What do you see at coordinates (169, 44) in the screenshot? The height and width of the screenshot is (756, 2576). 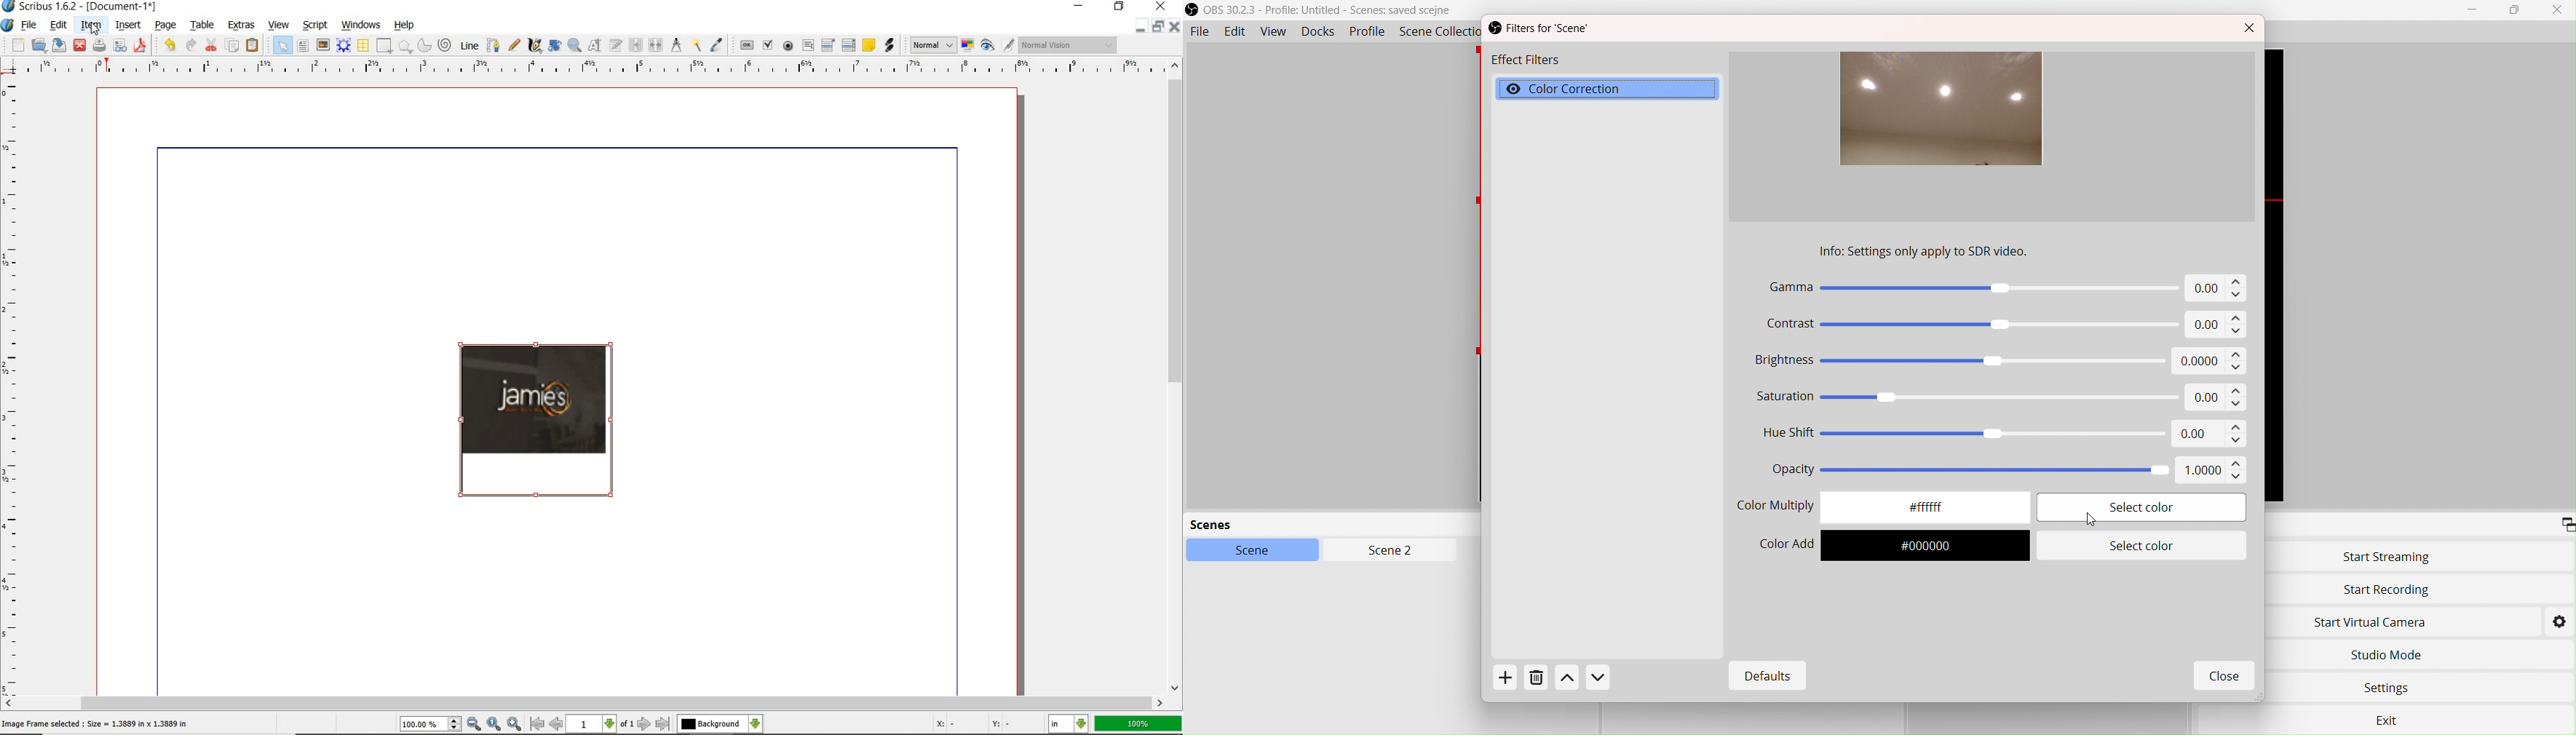 I see `undo` at bounding box center [169, 44].